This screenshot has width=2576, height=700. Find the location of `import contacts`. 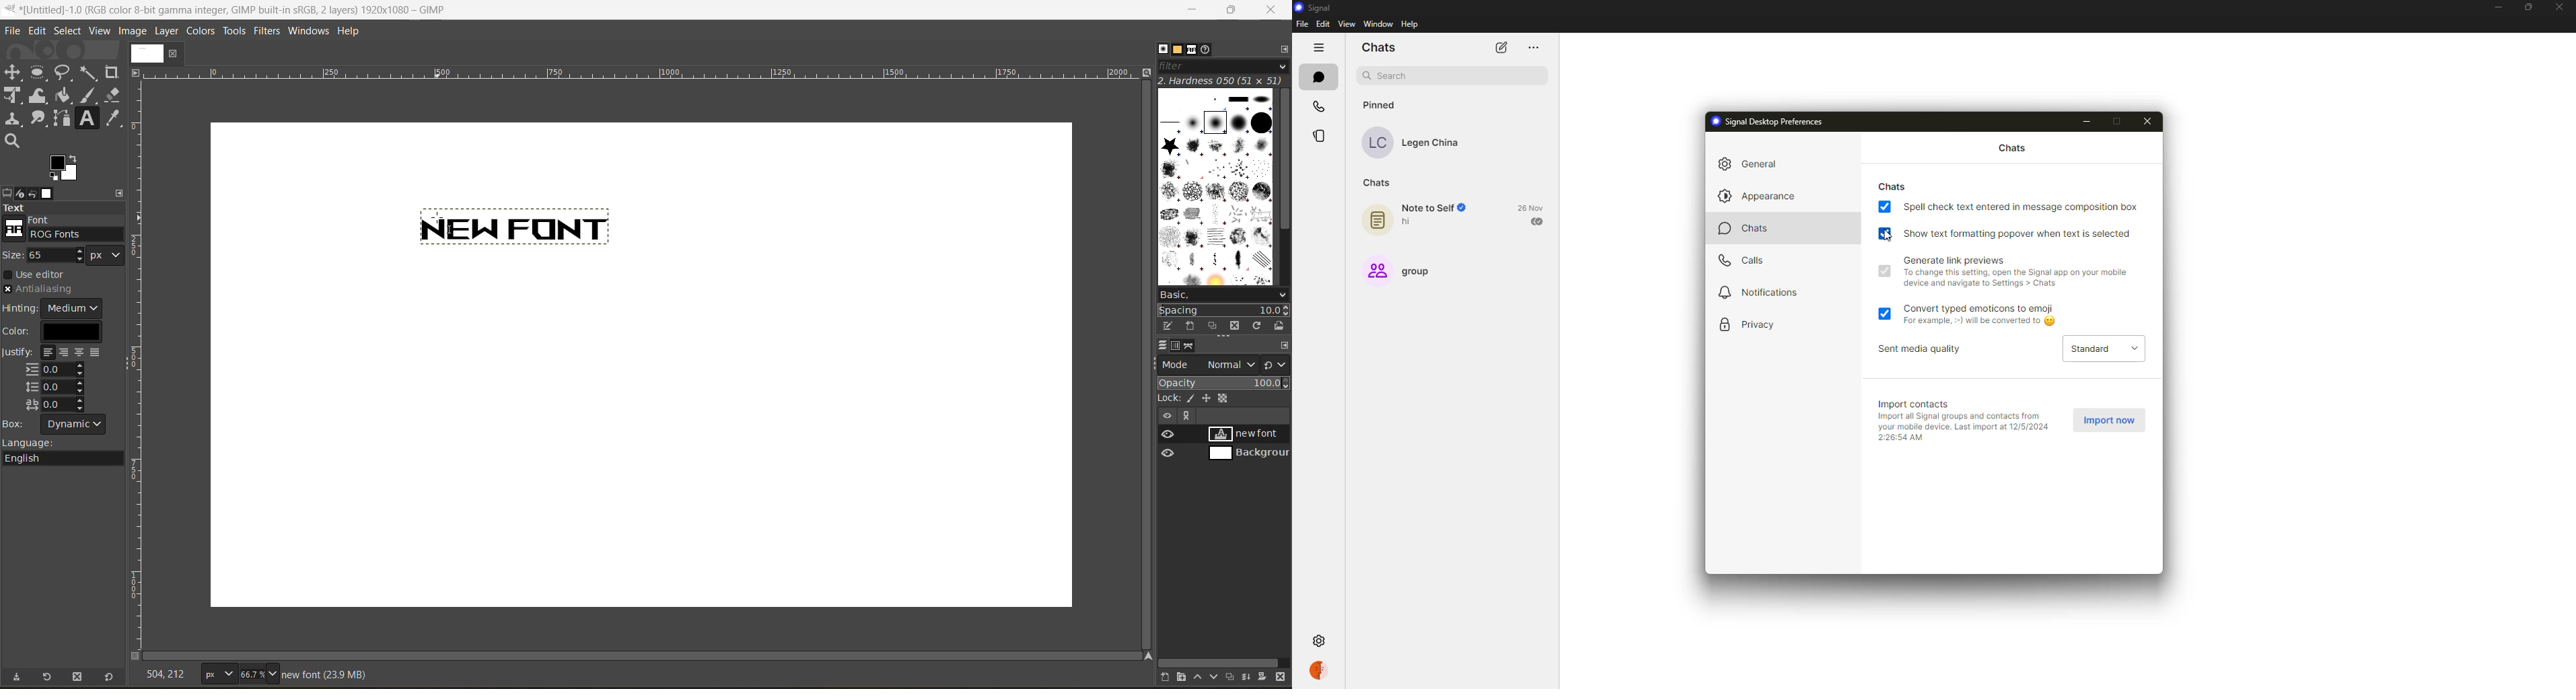

import contacts is located at coordinates (1918, 403).